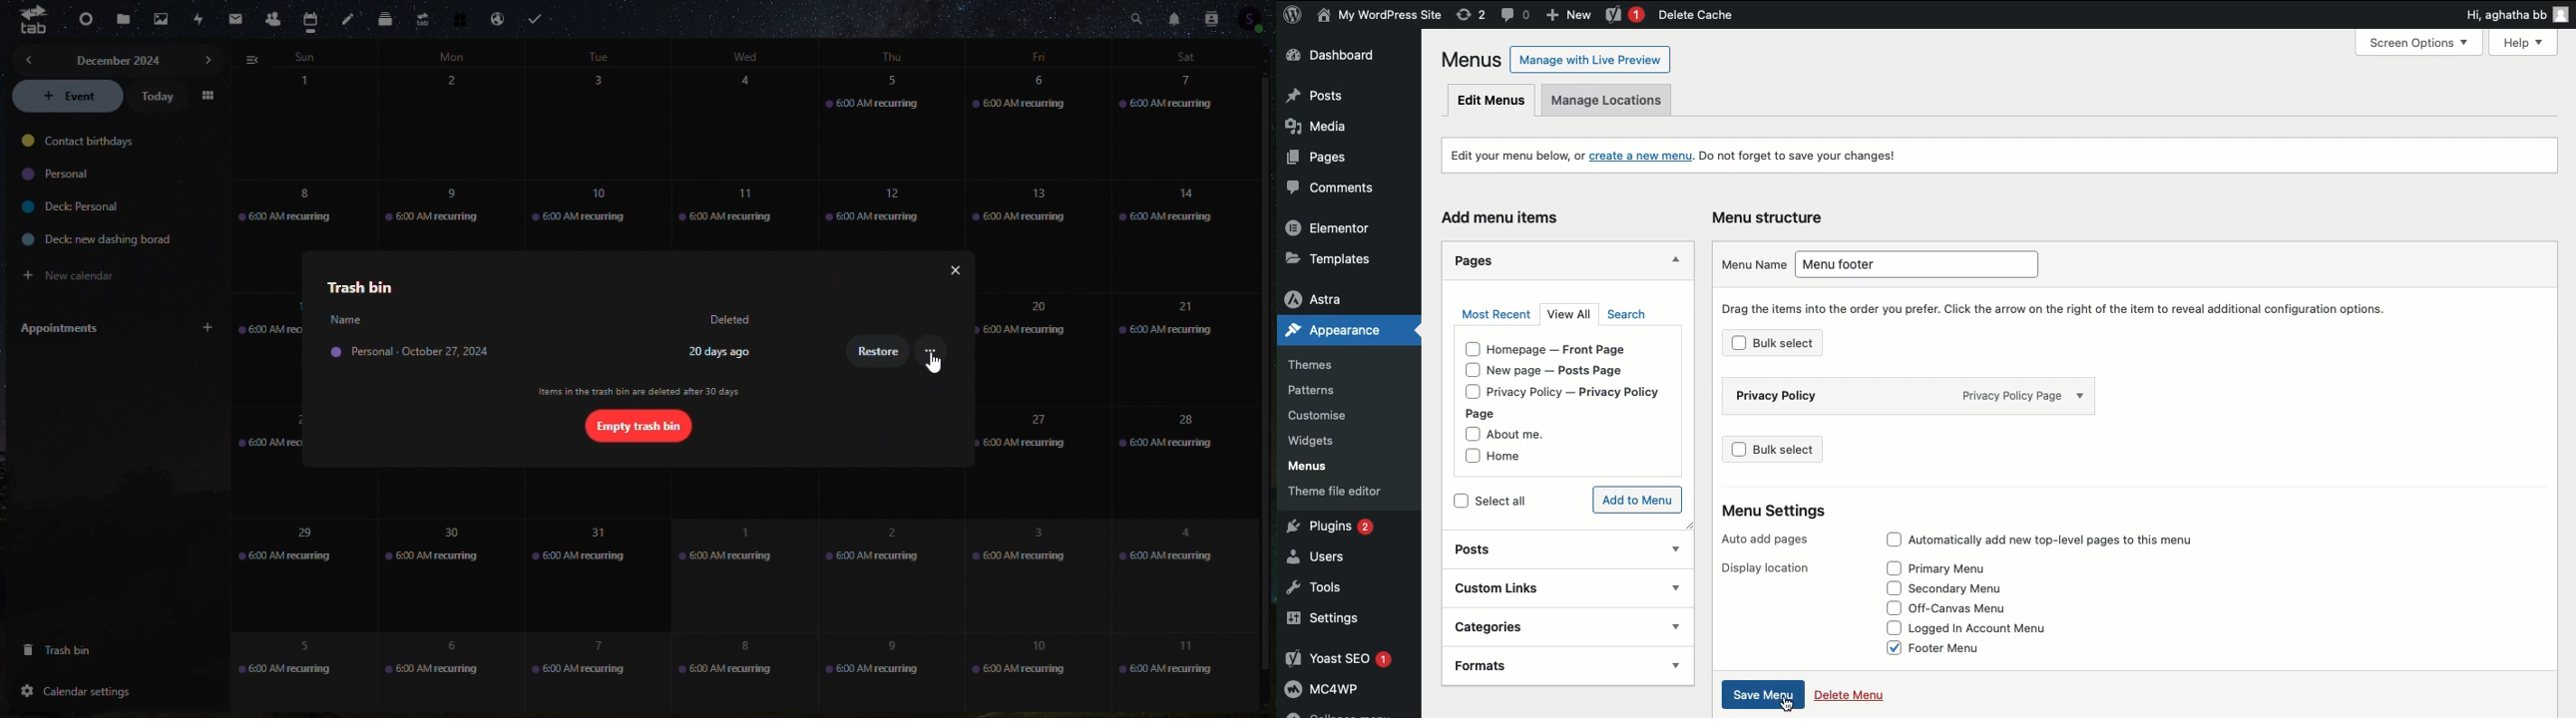 The width and height of the screenshot is (2576, 728). What do you see at coordinates (1978, 607) in the screenshot?
I see ` Off-Canvas Menu` at bounding box center [1978, 607].